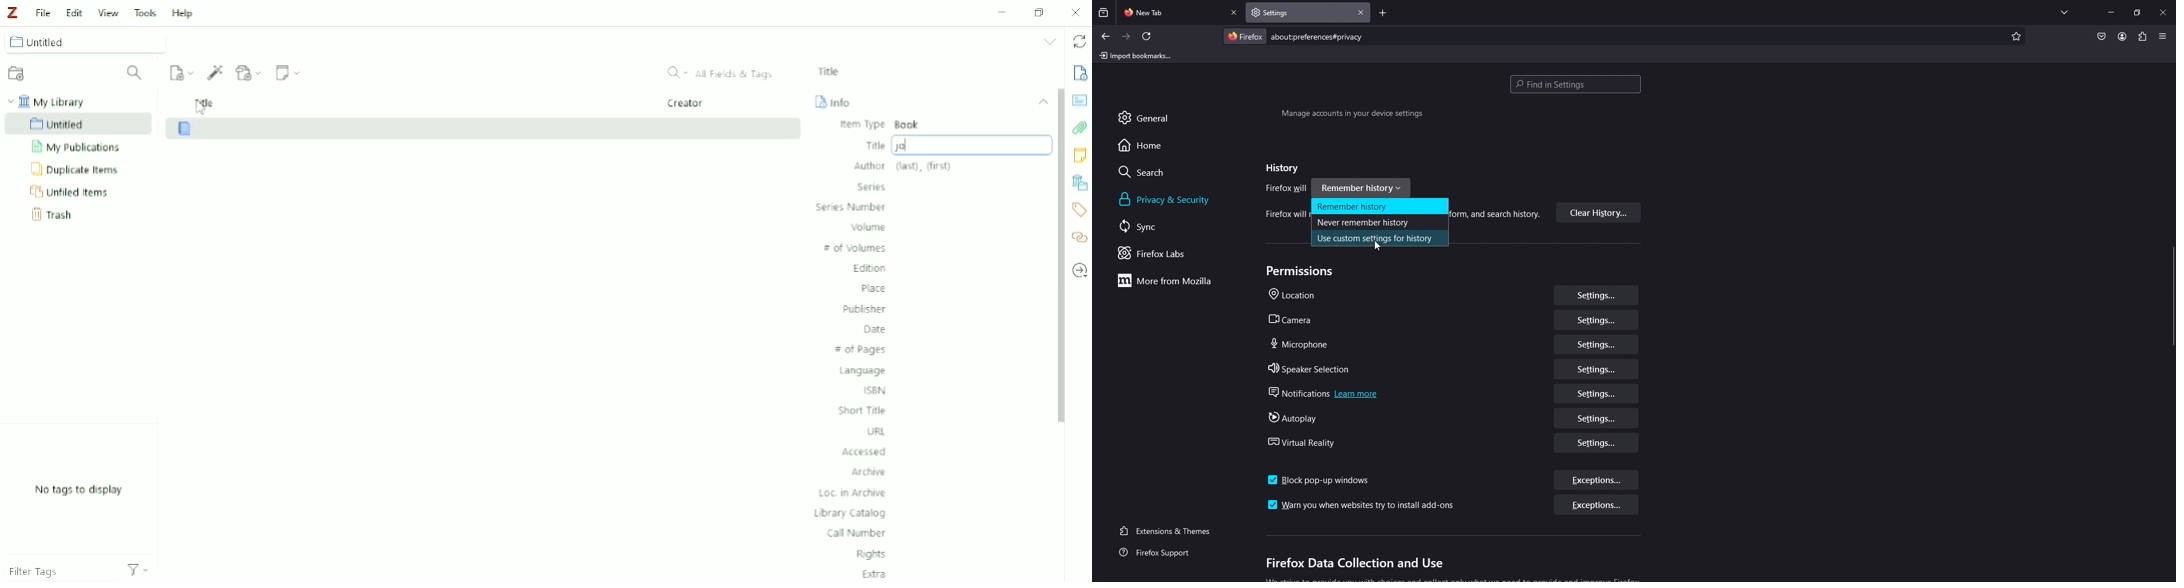 The height and width of the screenshot is (588, 2184). I want to click on Loc. in Archive, so click(853, 493).